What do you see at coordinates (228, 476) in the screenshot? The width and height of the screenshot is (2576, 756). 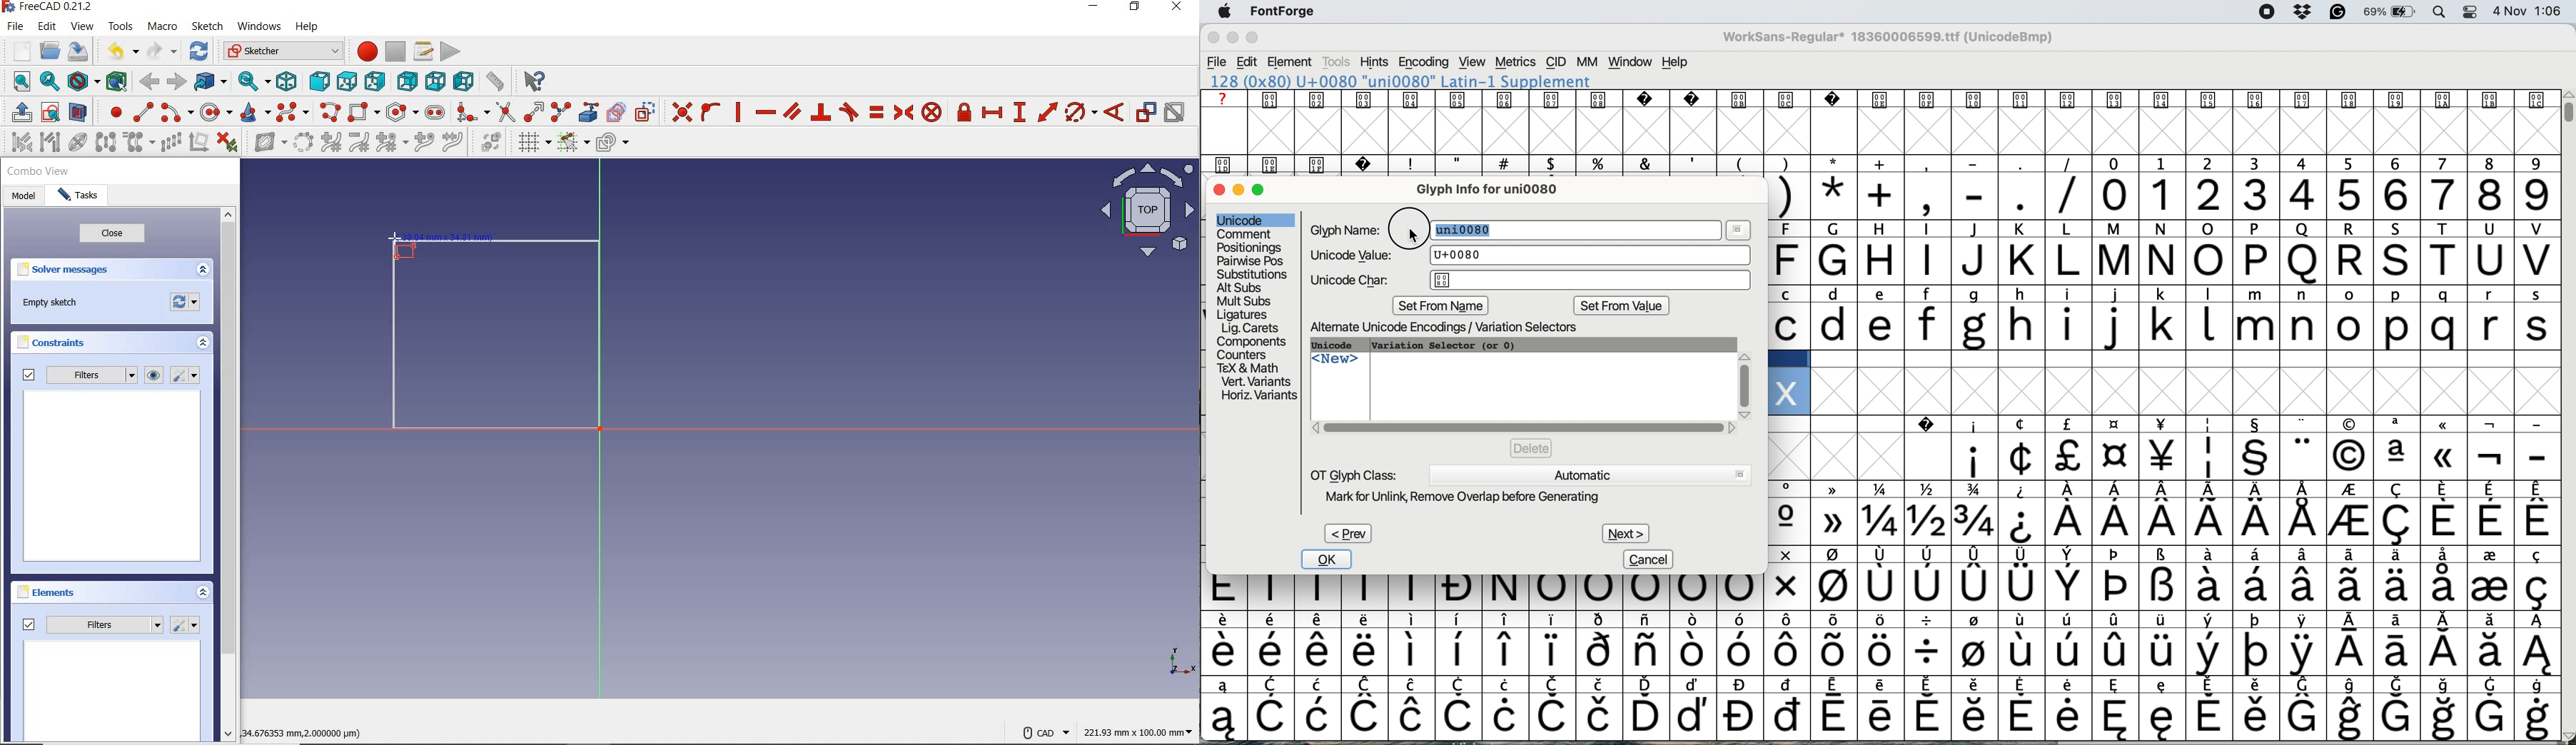 I see `scrollbar` at bounding box center [228, 476].